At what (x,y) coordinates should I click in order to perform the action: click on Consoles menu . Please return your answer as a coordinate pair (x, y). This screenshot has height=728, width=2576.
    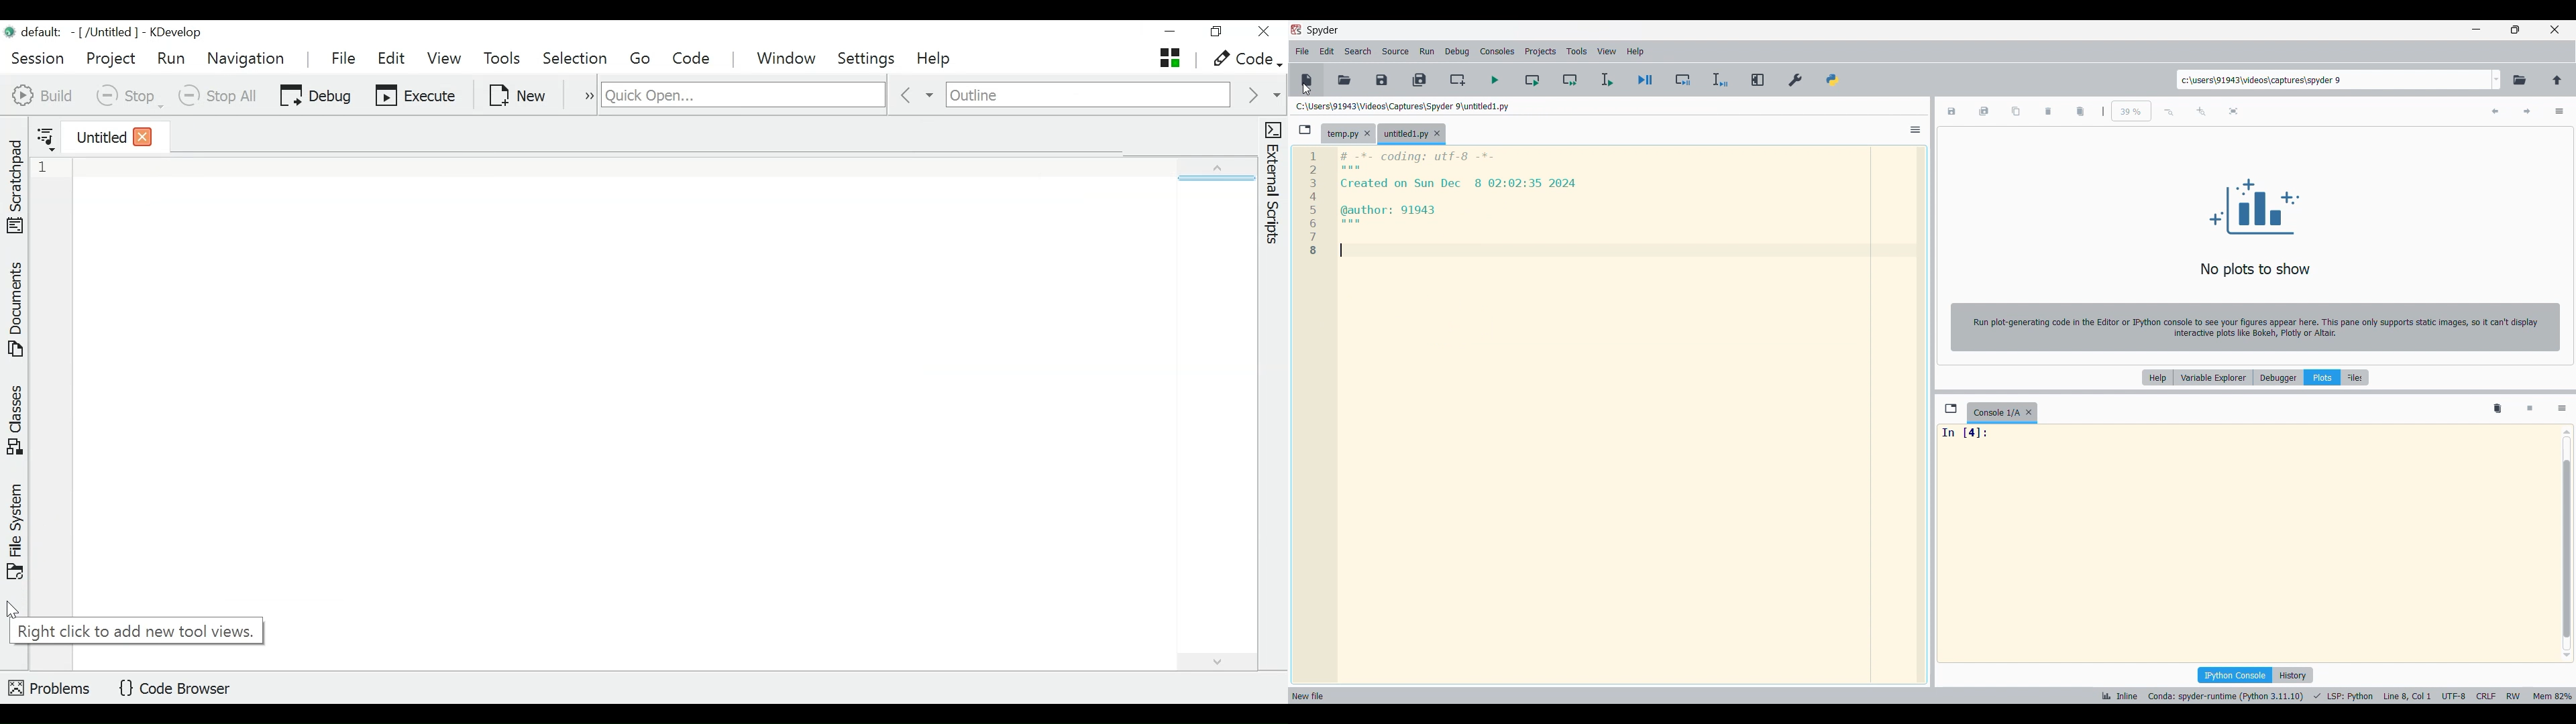
    Looking at the image, I should click on (1497, 51).